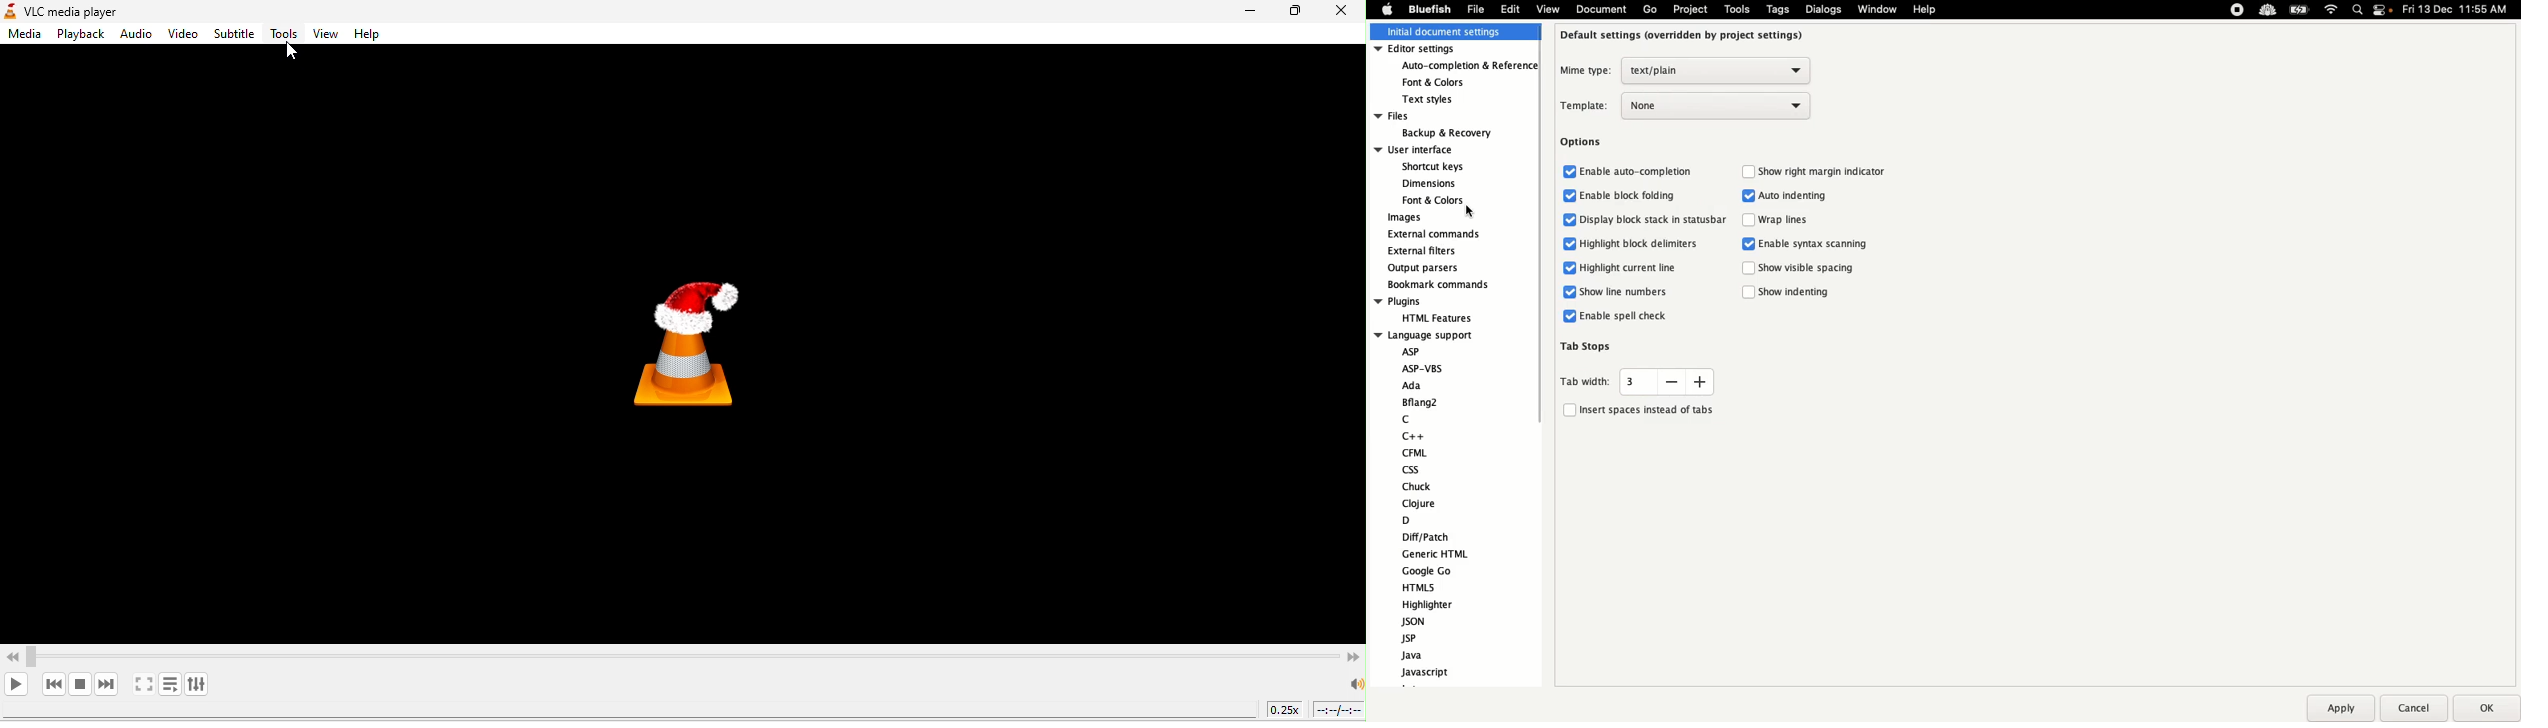 This screenshot has height=728, width=2548. I want to click on Window, so click(1879, 10).